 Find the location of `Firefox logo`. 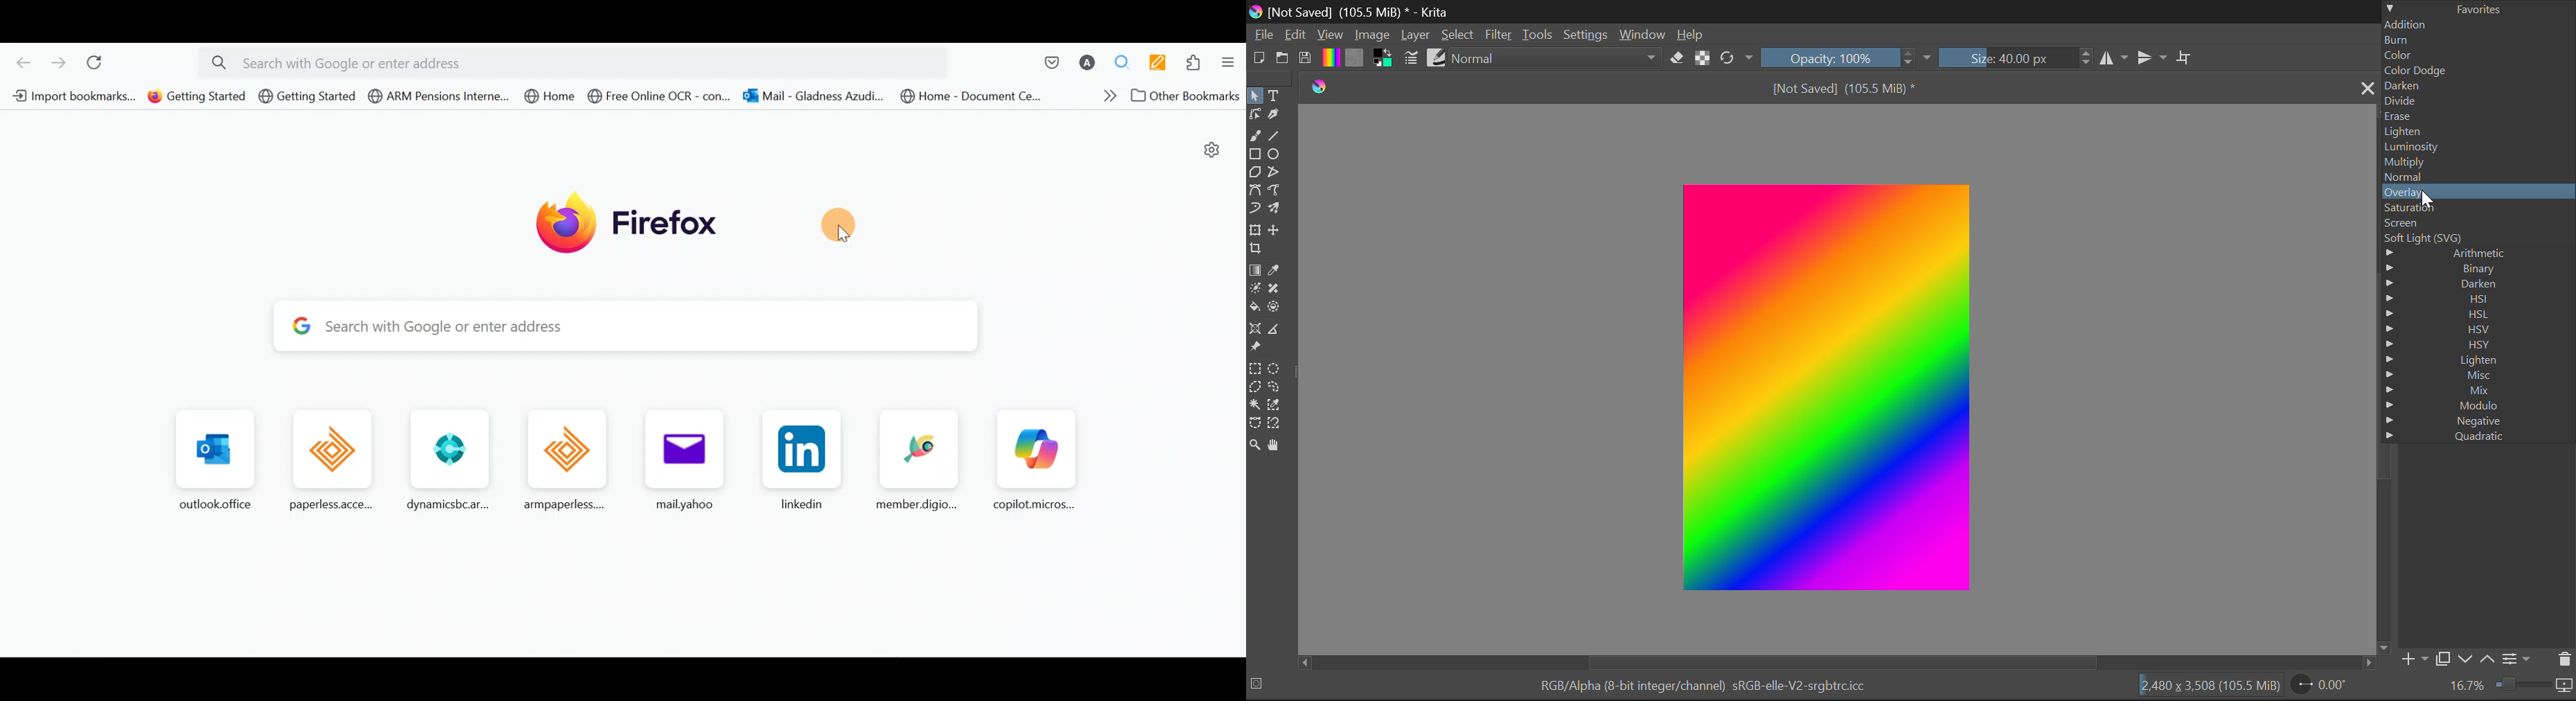

Firefox logo is located at coordinates (632, 227).